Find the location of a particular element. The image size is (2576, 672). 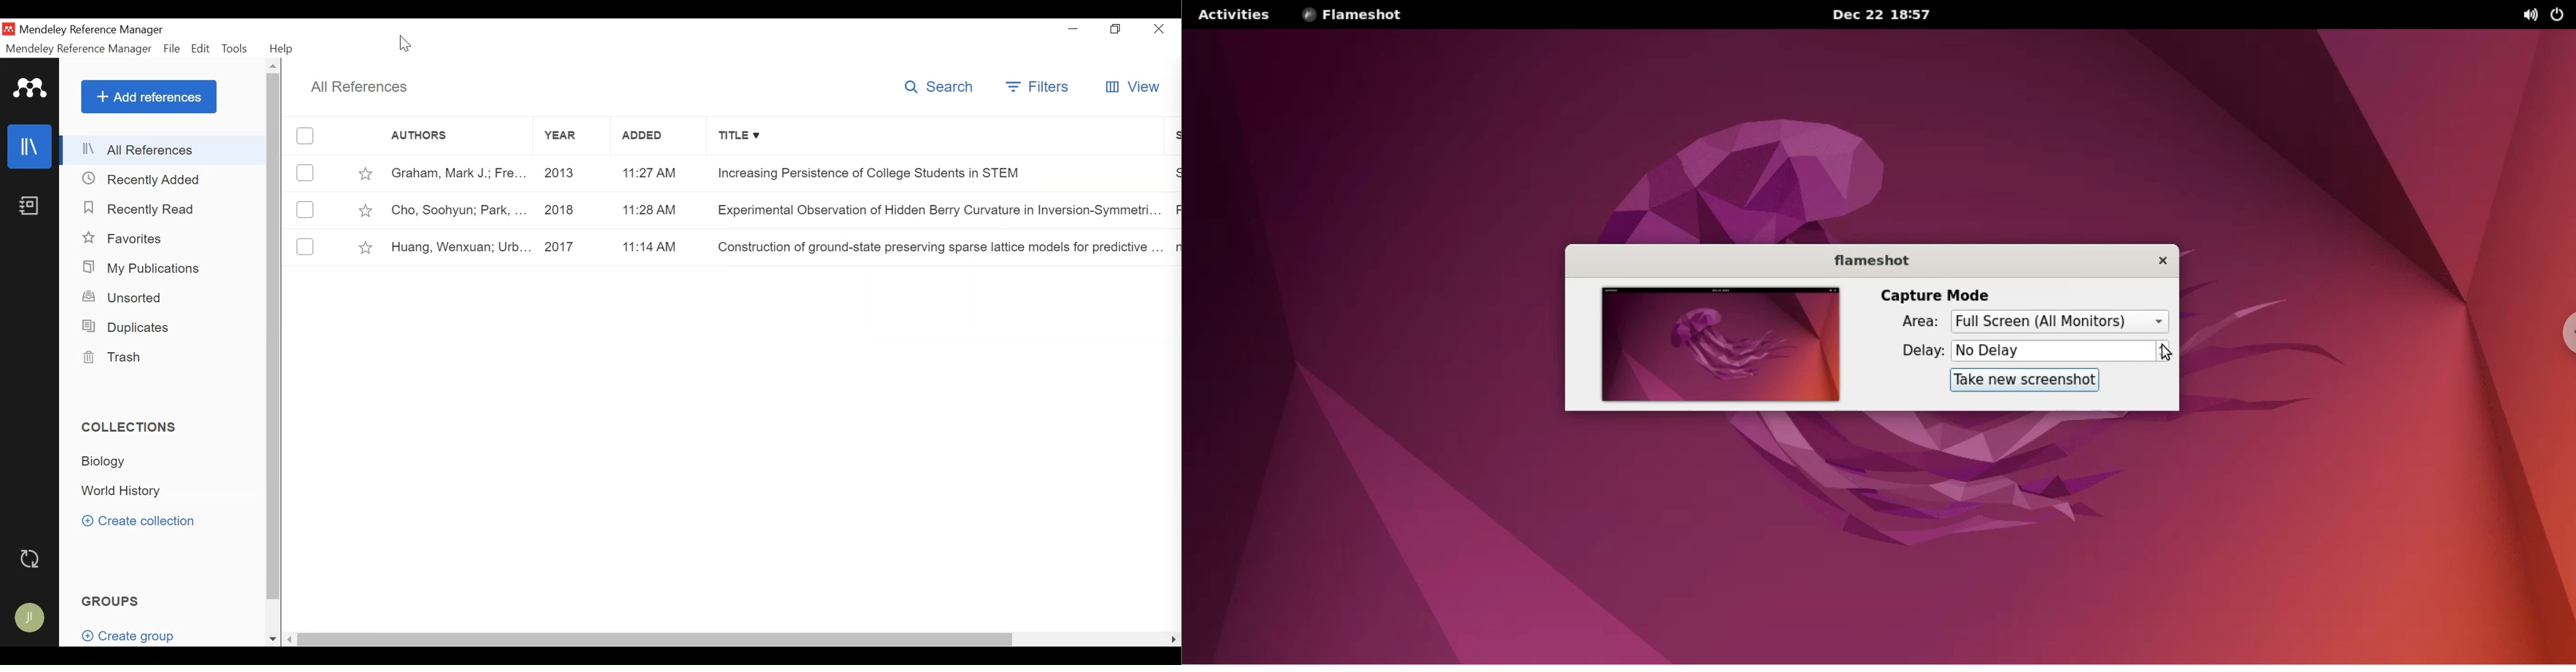

11:14 AM is located at coordinates (659, 246).